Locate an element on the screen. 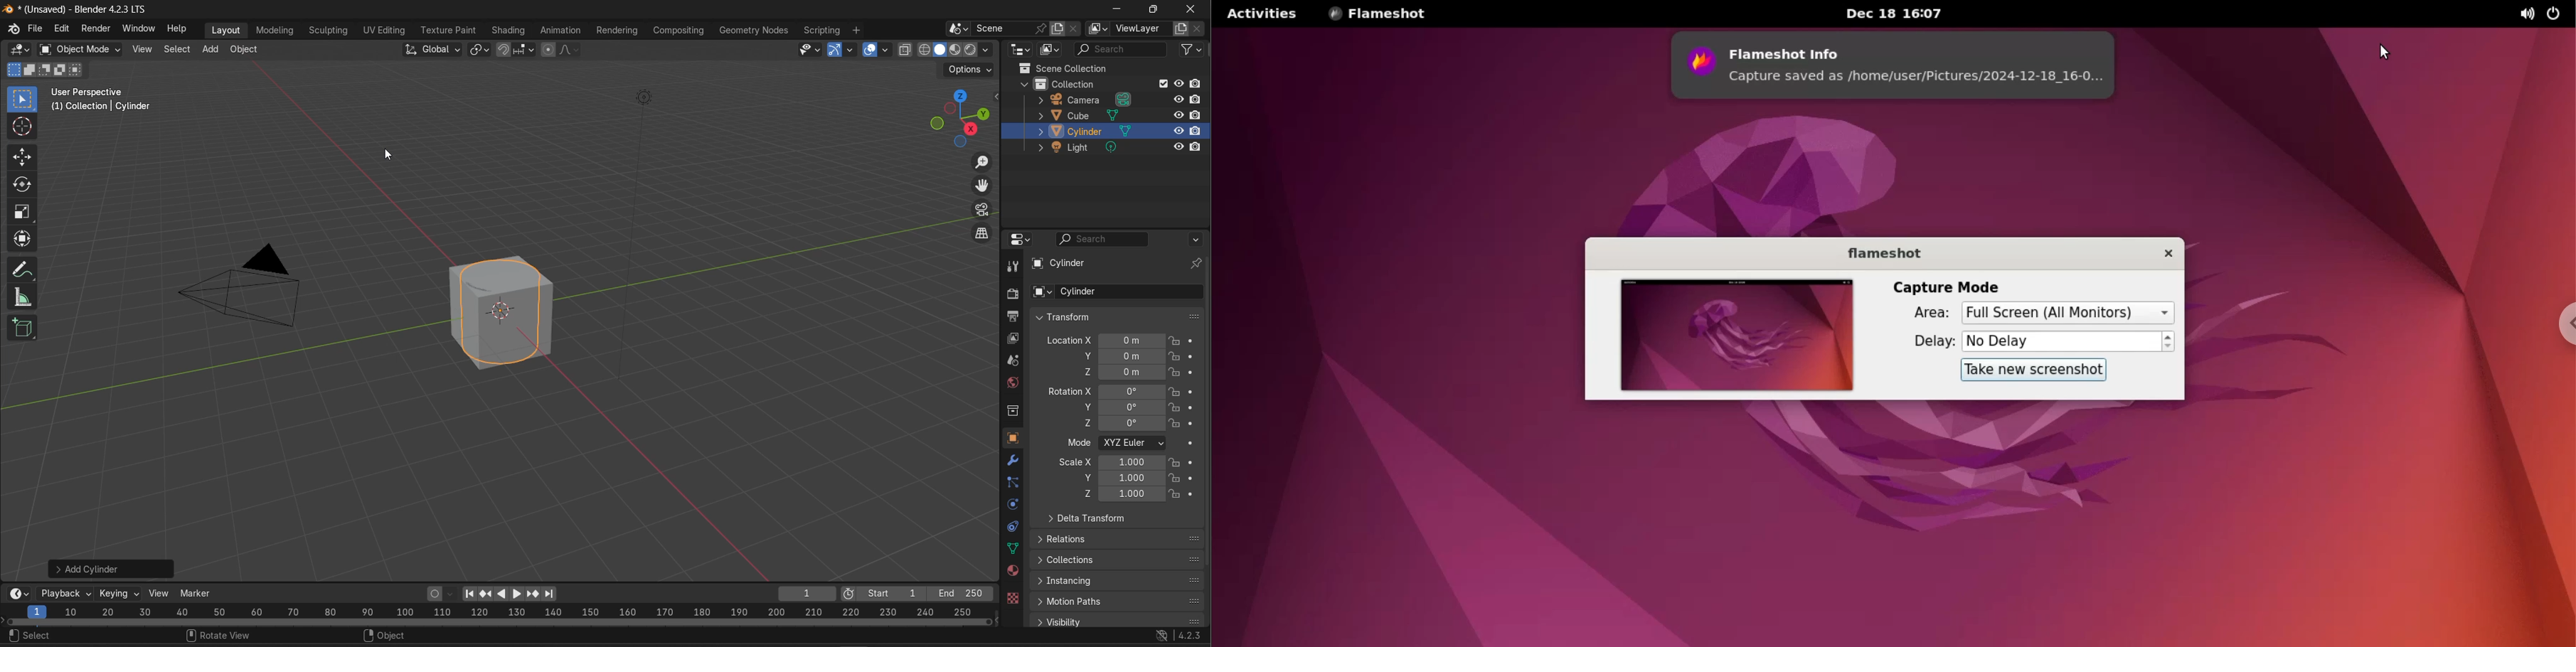 This screenshot has width=2576, height=672. display mode is located at coordinates (1050, 50).